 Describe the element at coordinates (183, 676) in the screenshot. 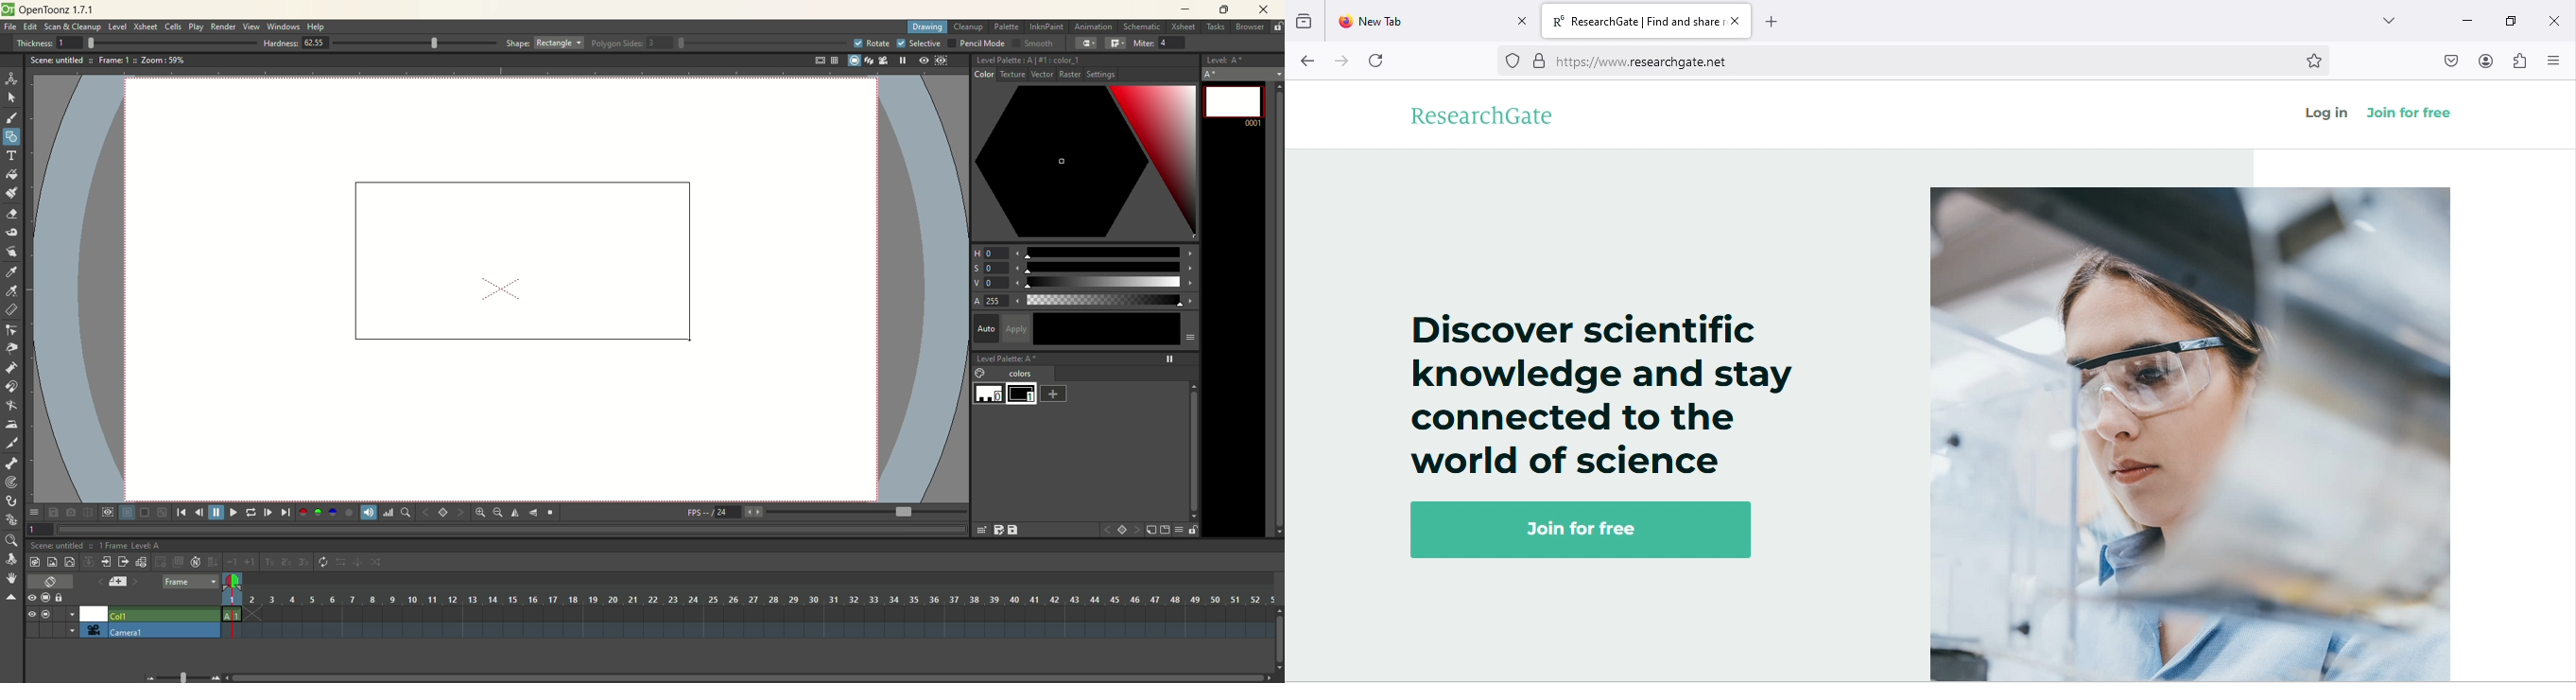

I see `zoom in/out of timeline` at that location.